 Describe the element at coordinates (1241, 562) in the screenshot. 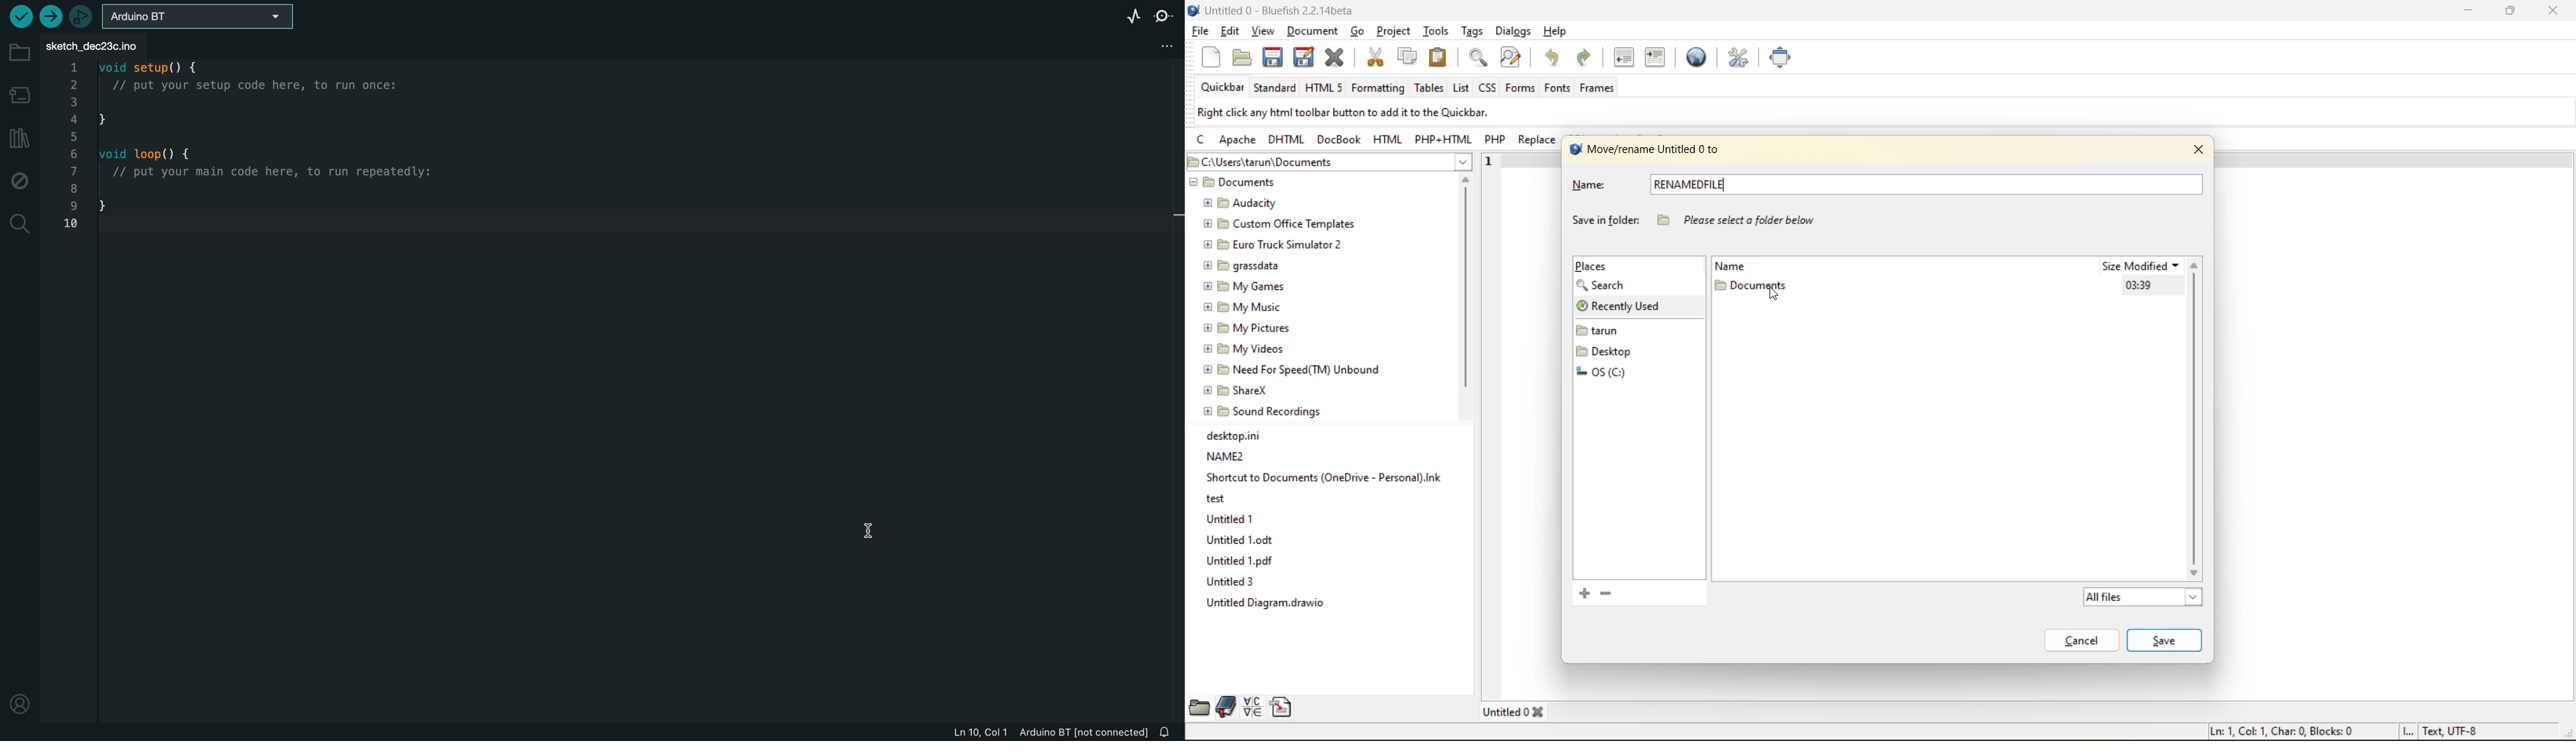

I see `Untitled 1.pdf` at that location.